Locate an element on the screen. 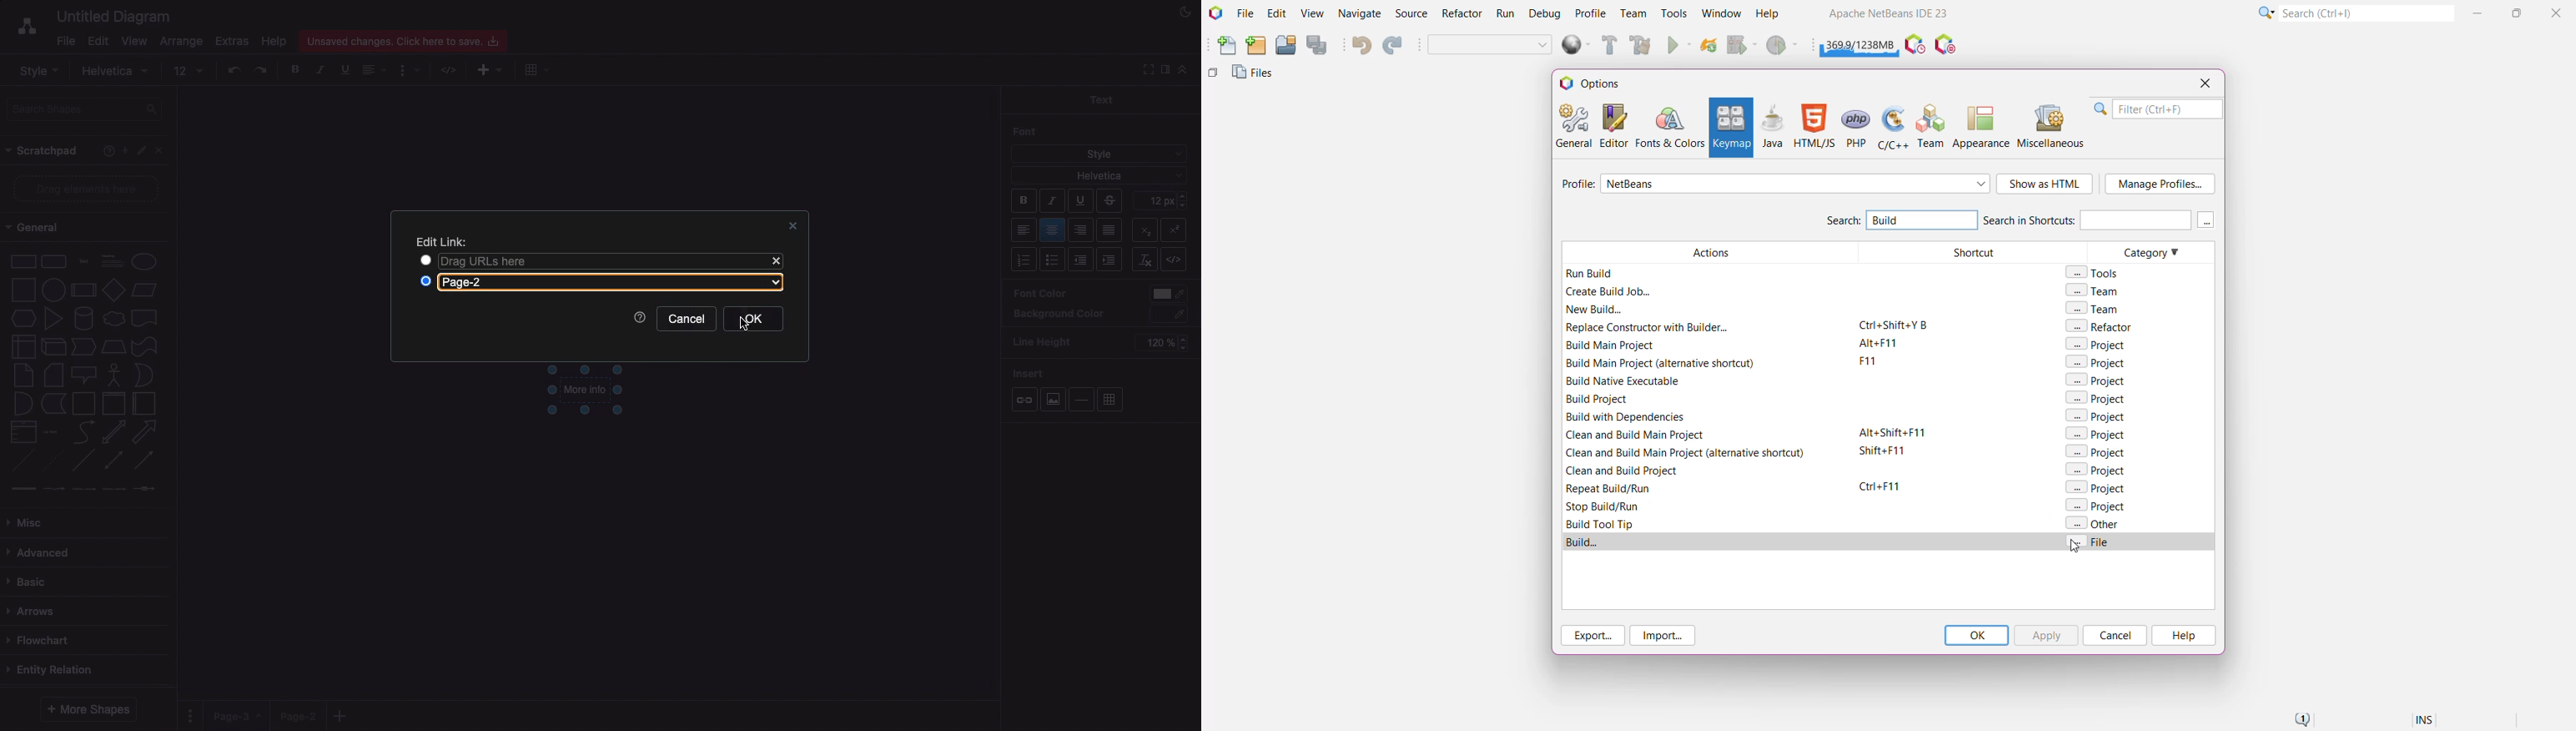 This screenshot has height=756, width=2576. Page-2 is located at coordinates (616, 283).